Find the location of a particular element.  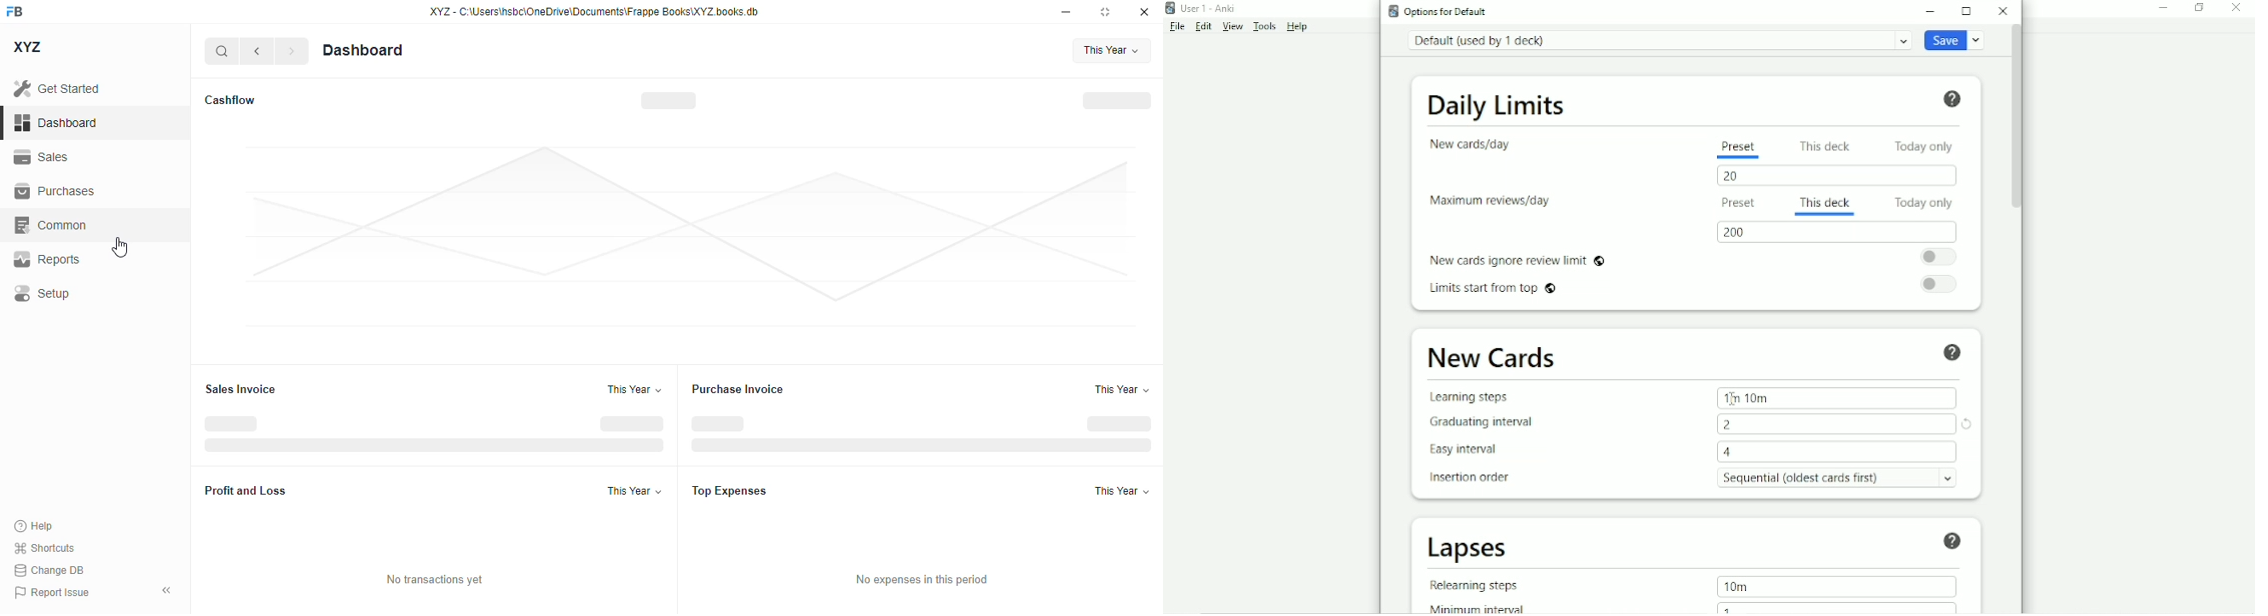

Easy interval is located at coordinates (1470, 449).